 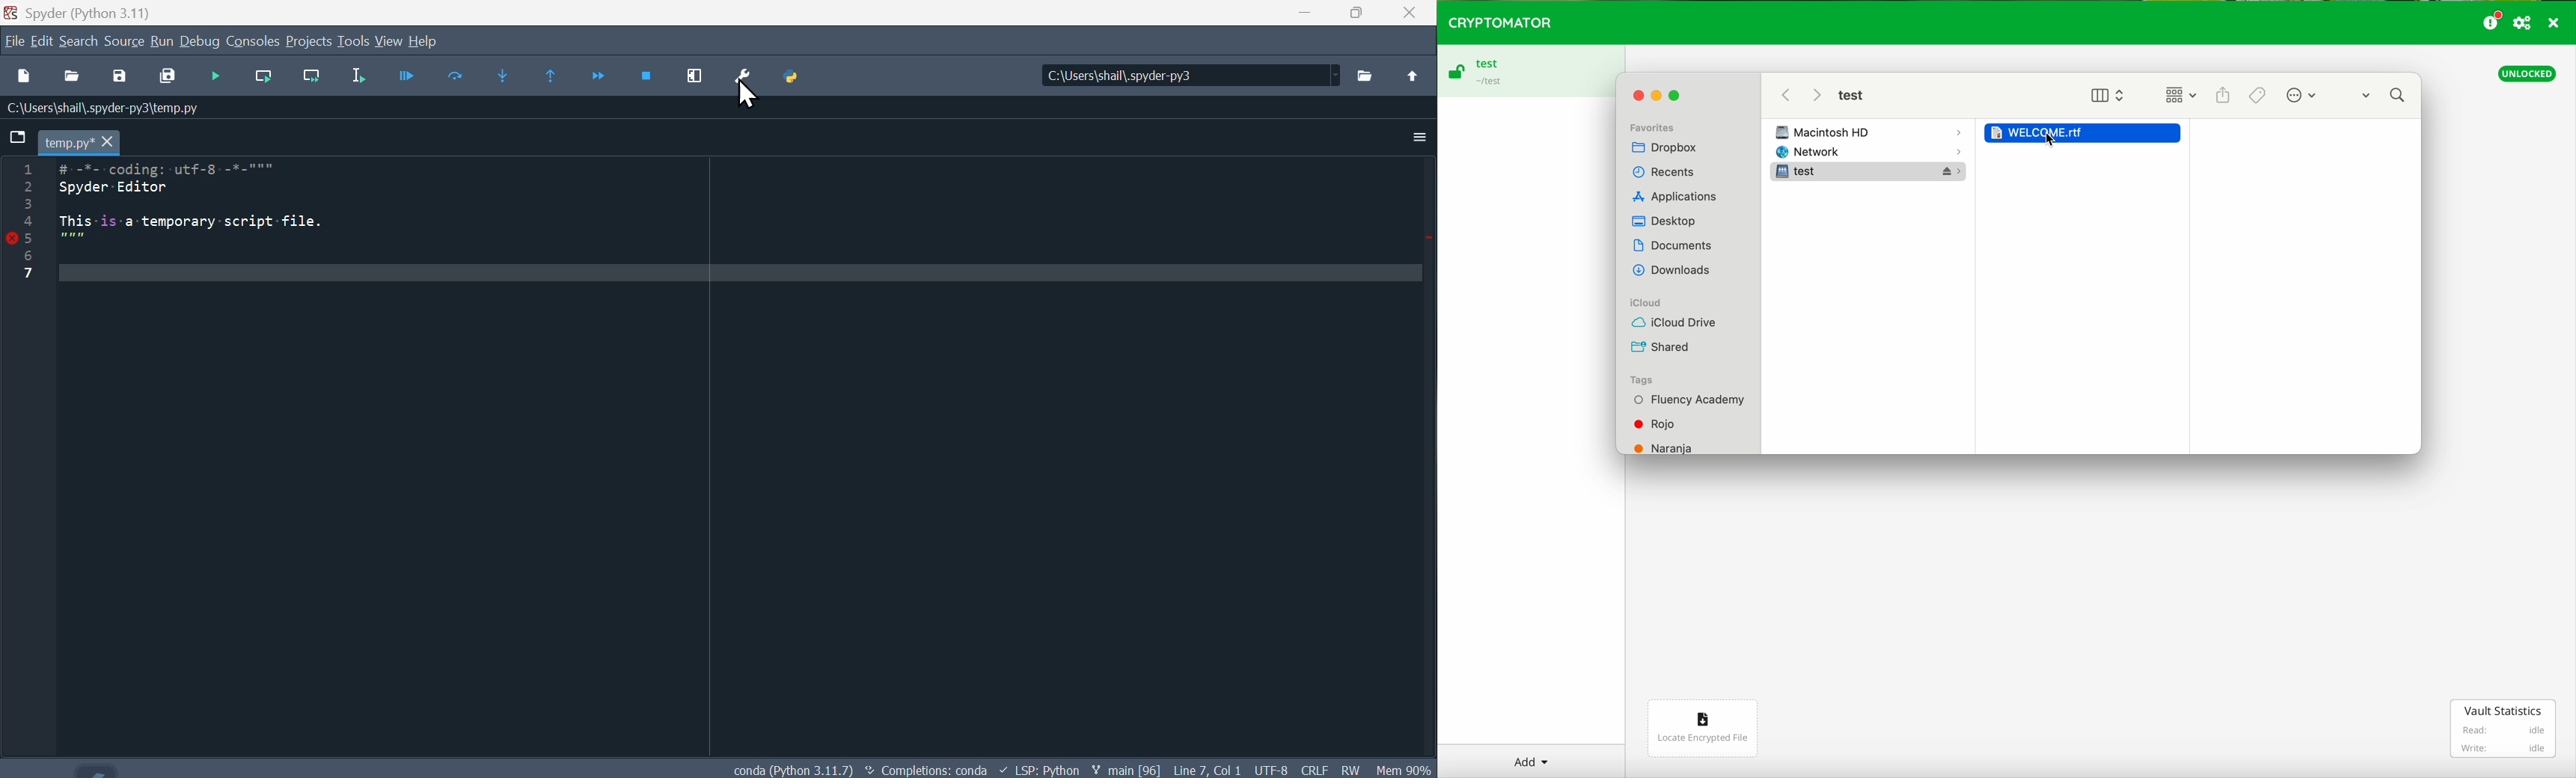 What do you see at coordinates (553, 78) in the screenshot?
I see `Continue execution until same function returns` at bounding box center [553, 78].